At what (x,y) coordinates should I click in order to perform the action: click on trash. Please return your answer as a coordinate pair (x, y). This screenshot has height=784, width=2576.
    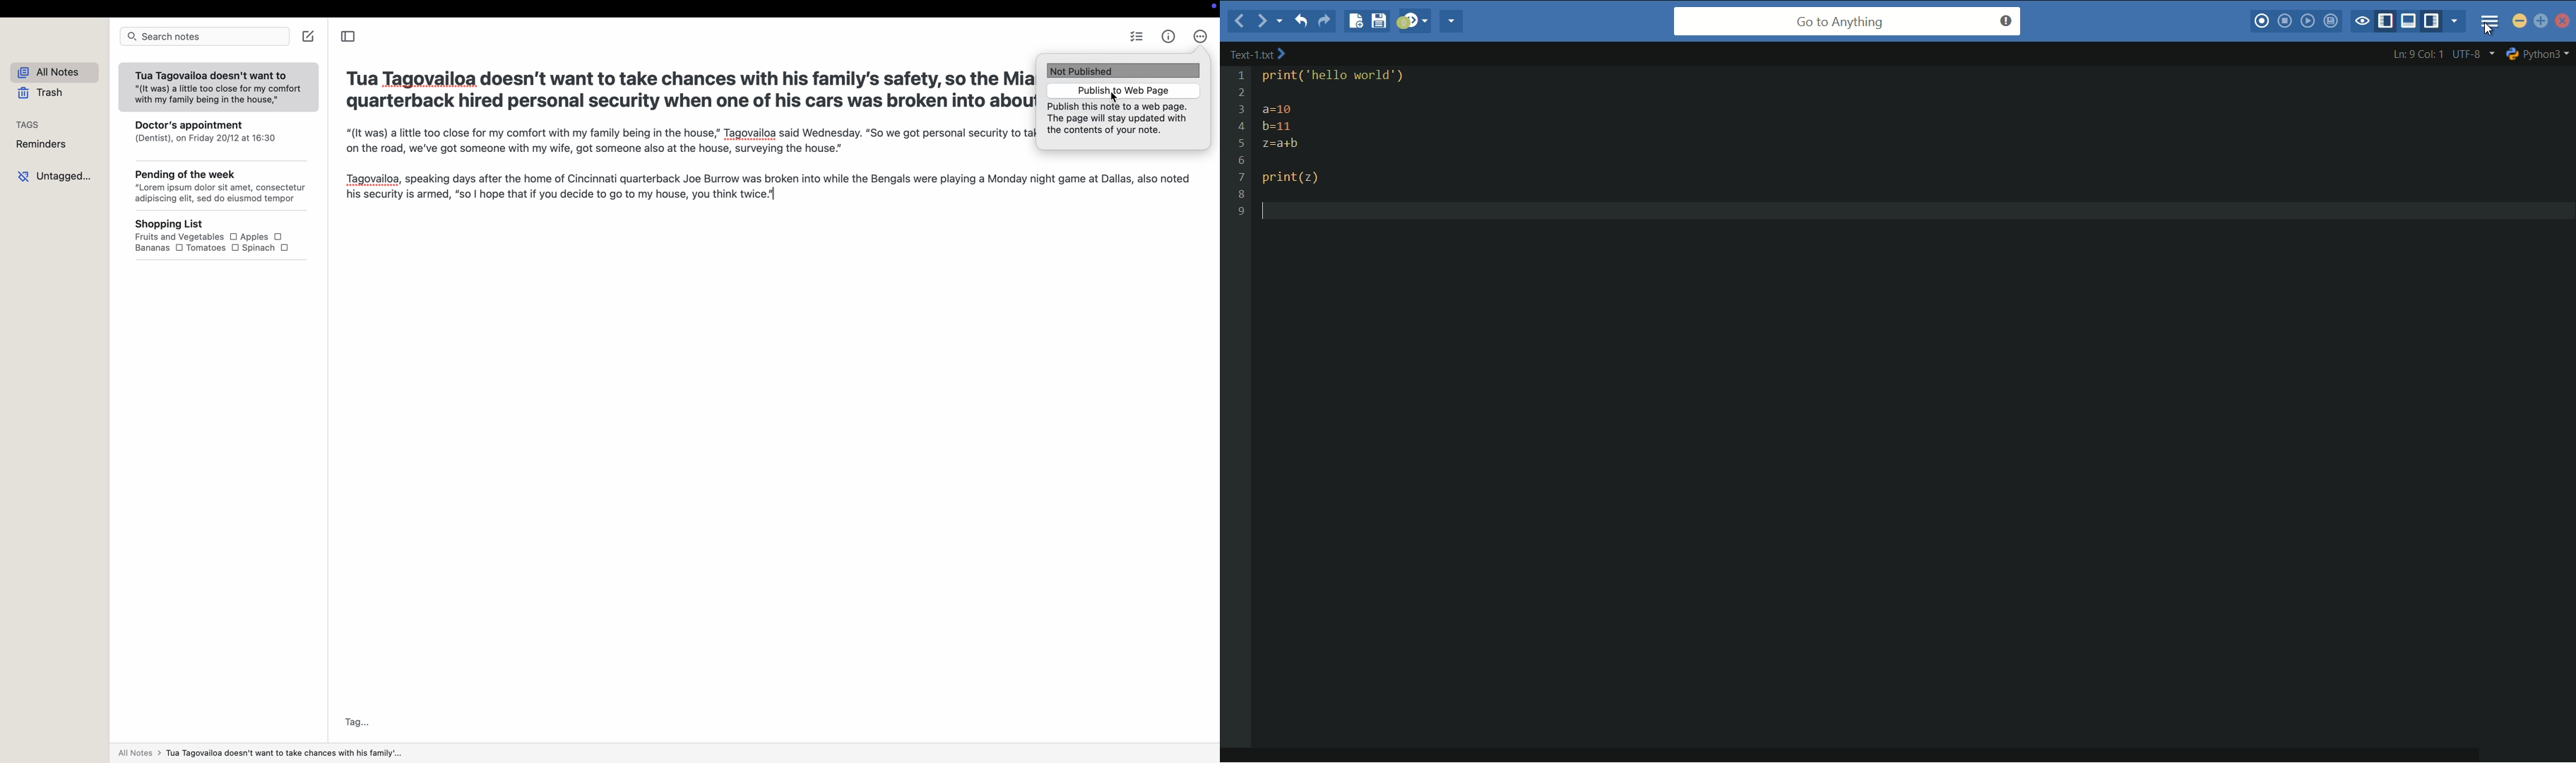
    Looking at the image, I should click on (43, 94).